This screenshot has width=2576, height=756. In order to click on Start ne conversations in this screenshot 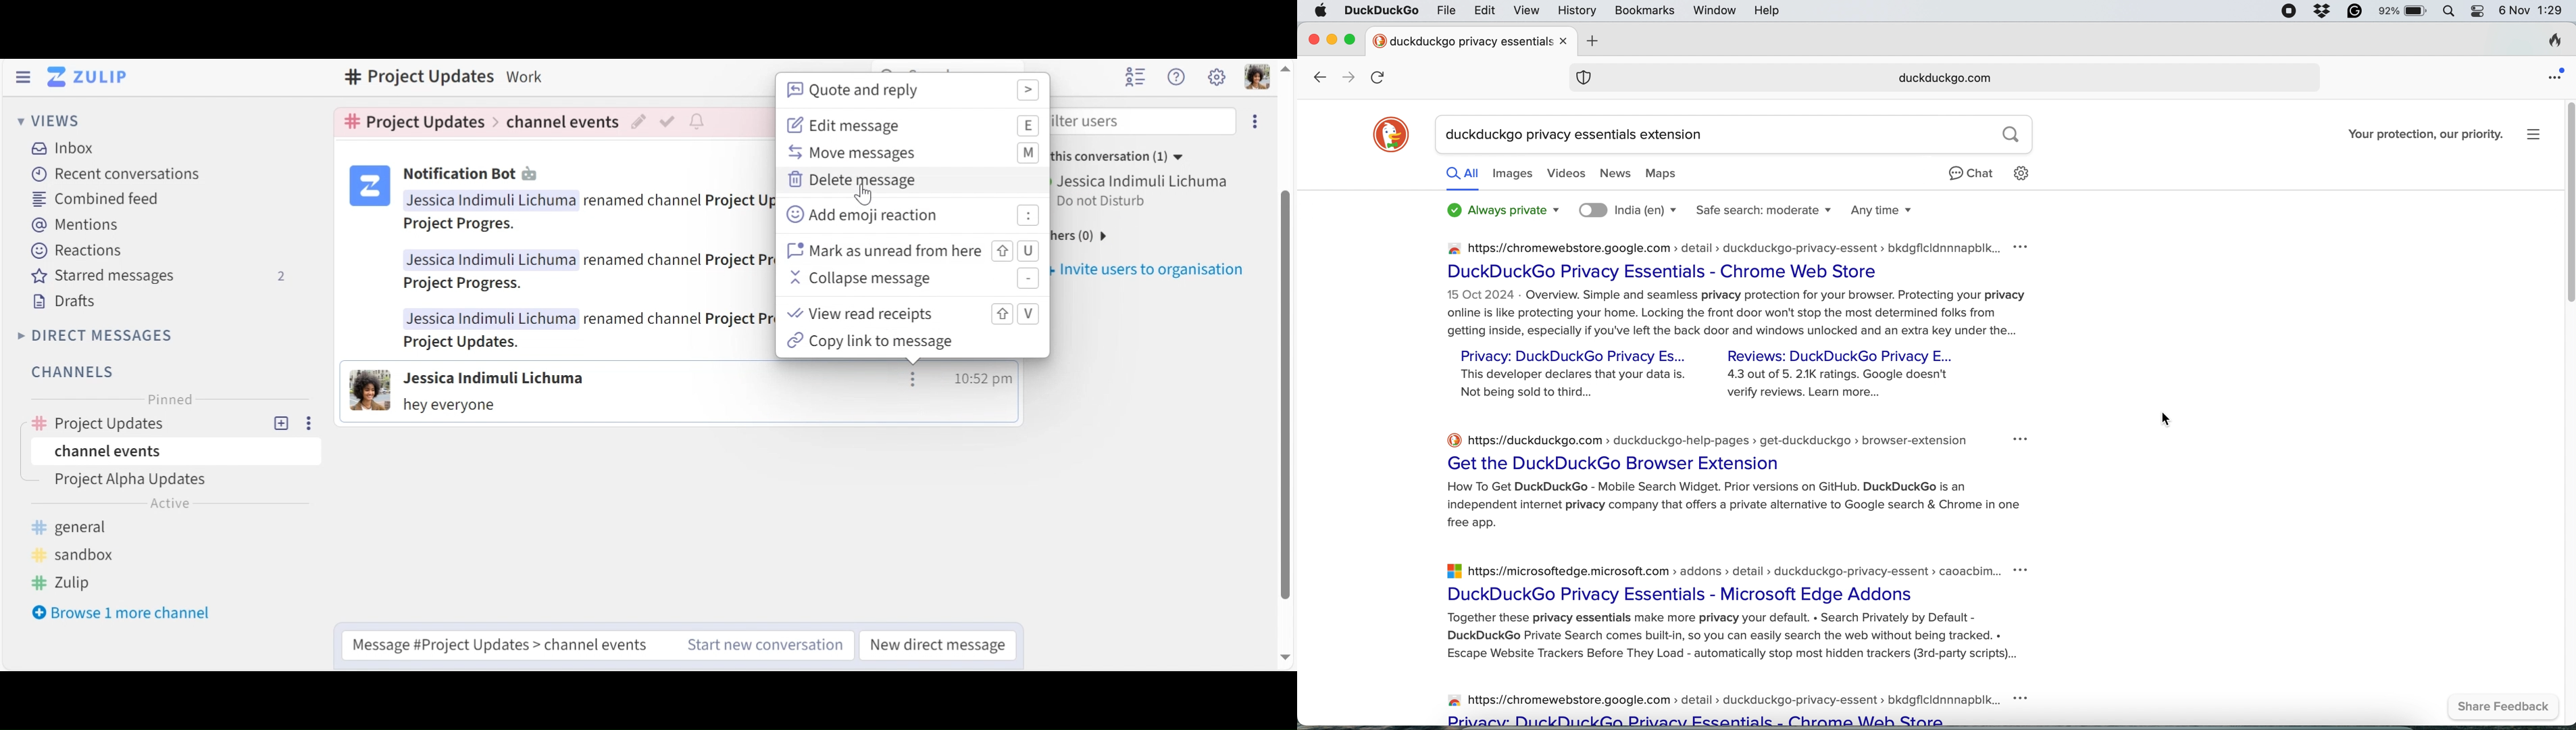, I will do `click(761, 646)`.